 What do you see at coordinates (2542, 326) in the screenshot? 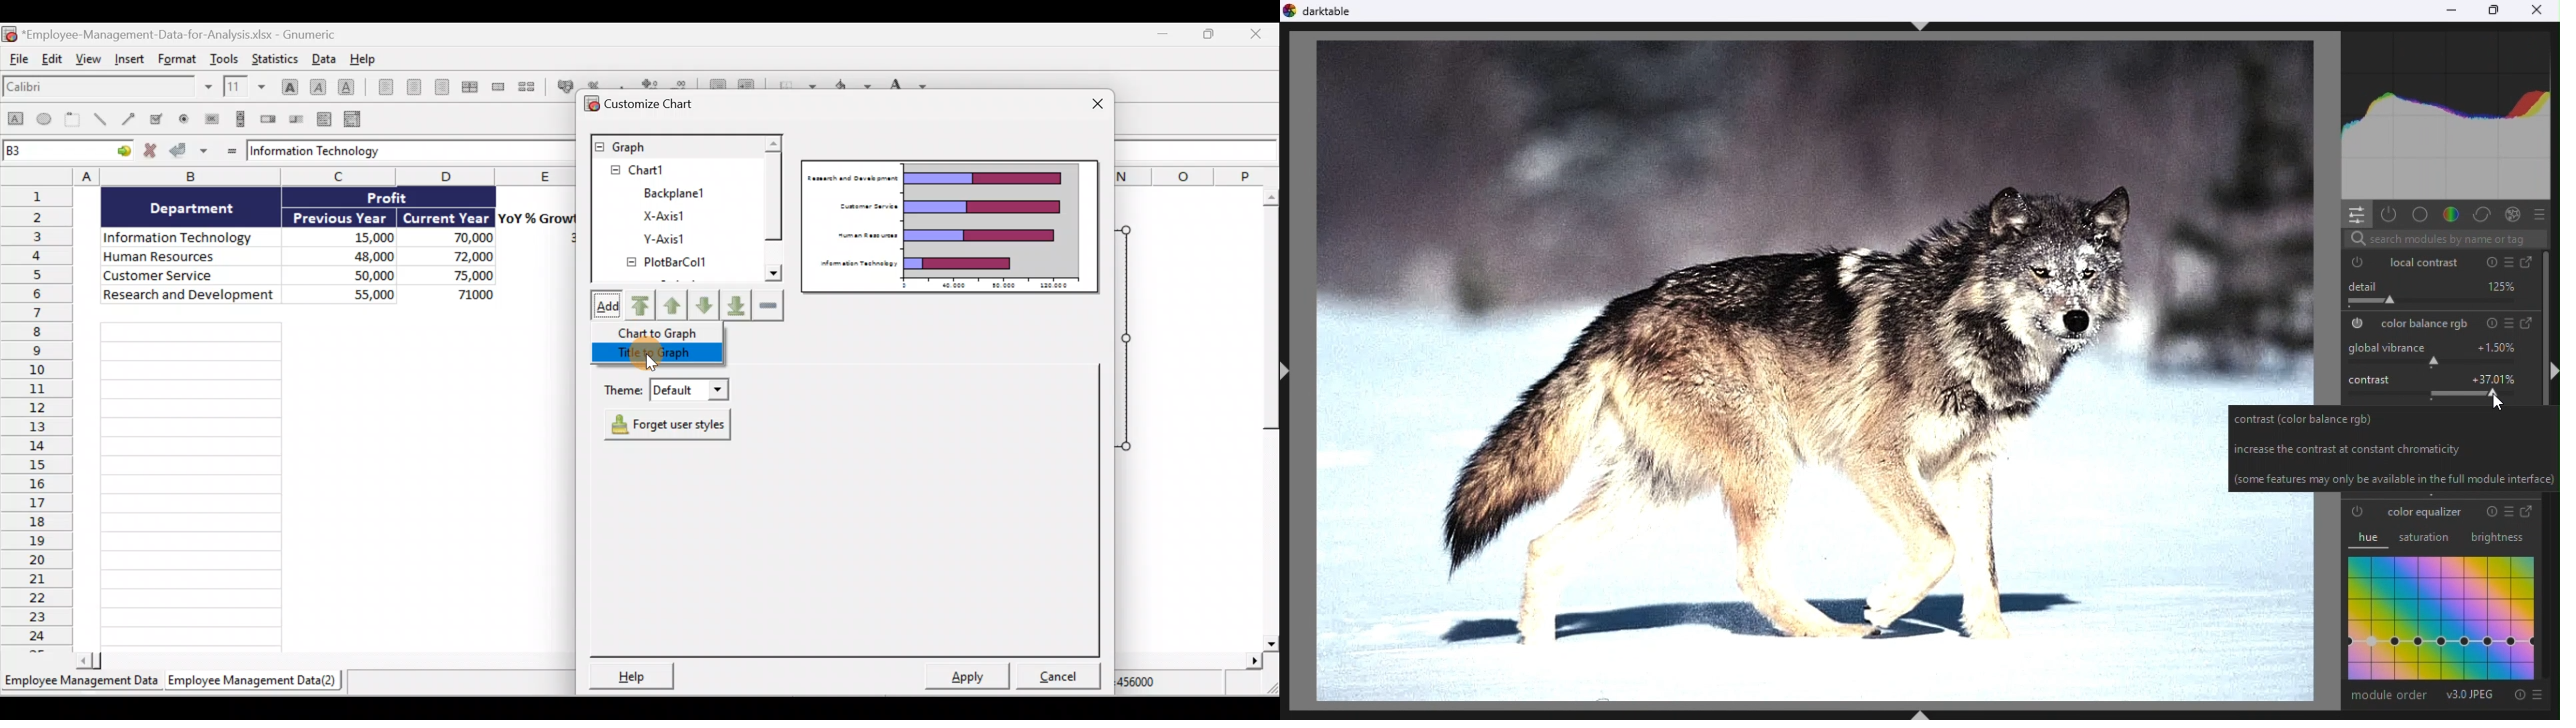
I see `vertical scroll bar` at bounding box center [2542, 326].